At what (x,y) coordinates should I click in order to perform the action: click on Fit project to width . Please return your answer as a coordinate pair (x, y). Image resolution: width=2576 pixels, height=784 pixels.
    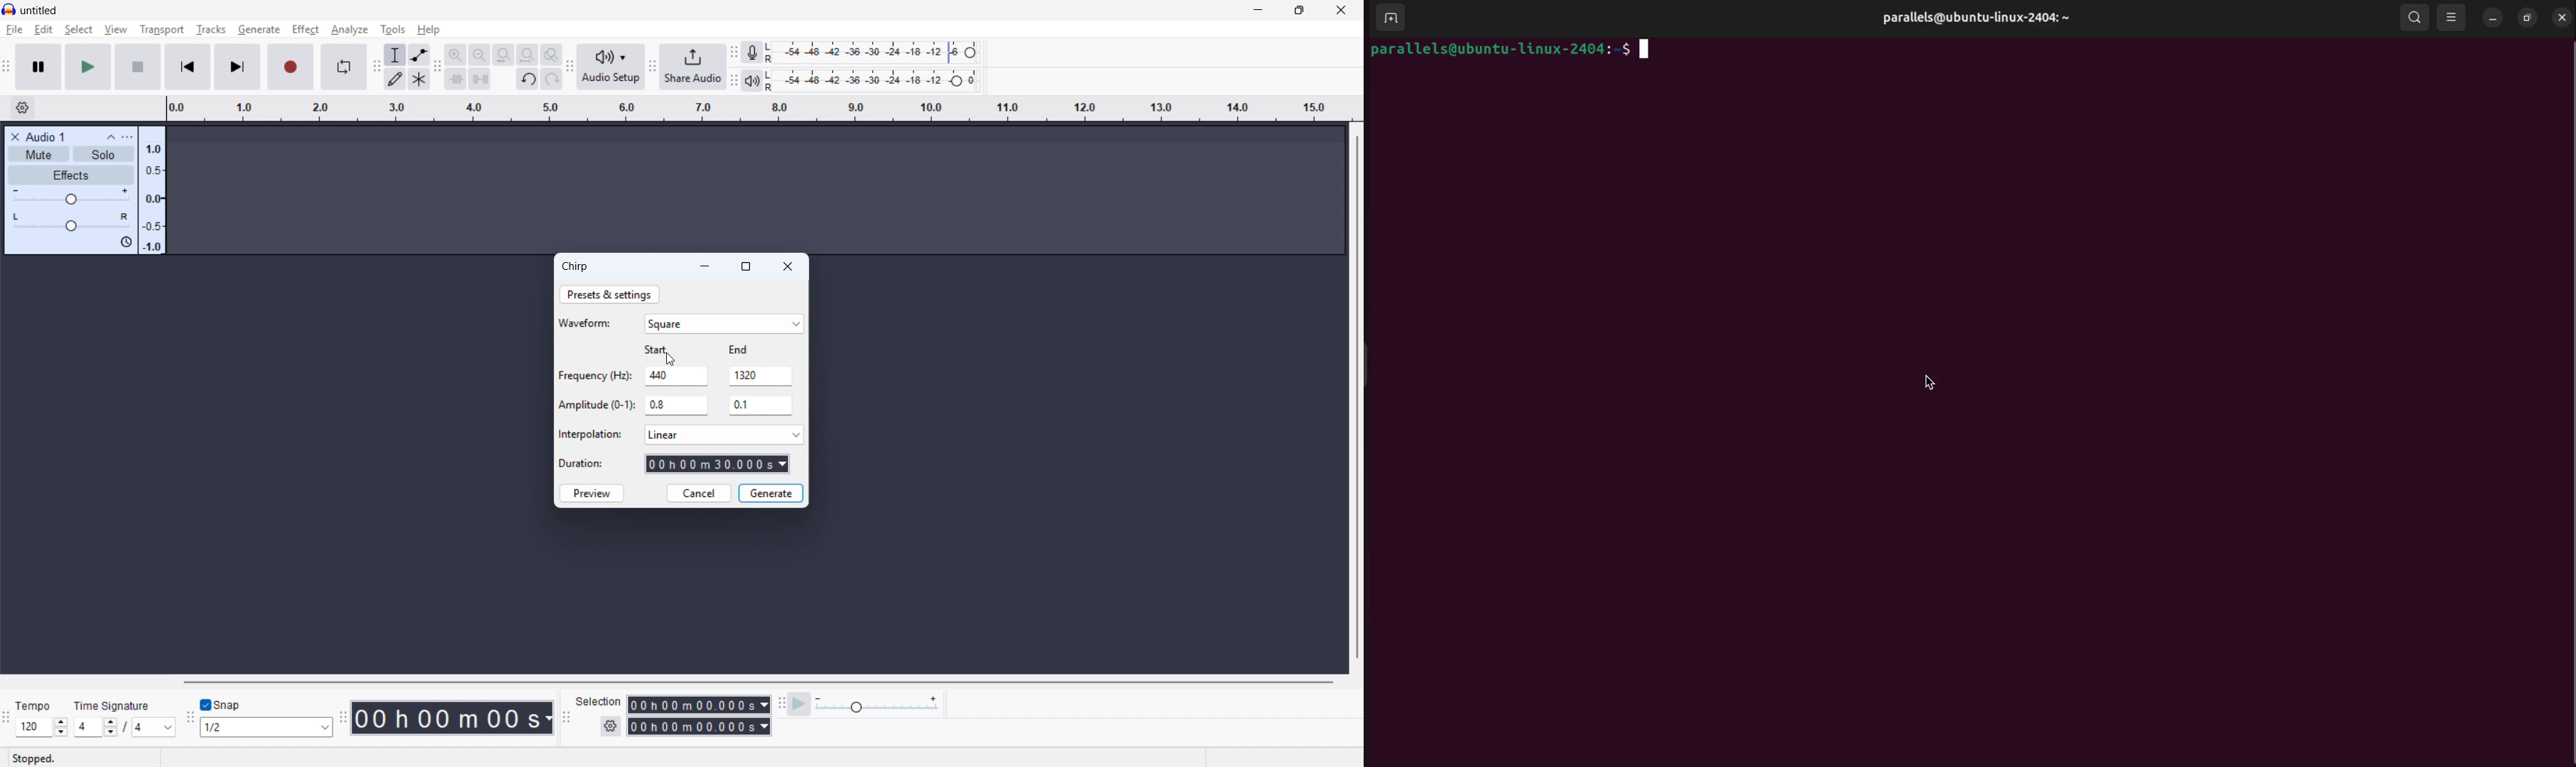
    Looking at the image, I should click on (528, 54).